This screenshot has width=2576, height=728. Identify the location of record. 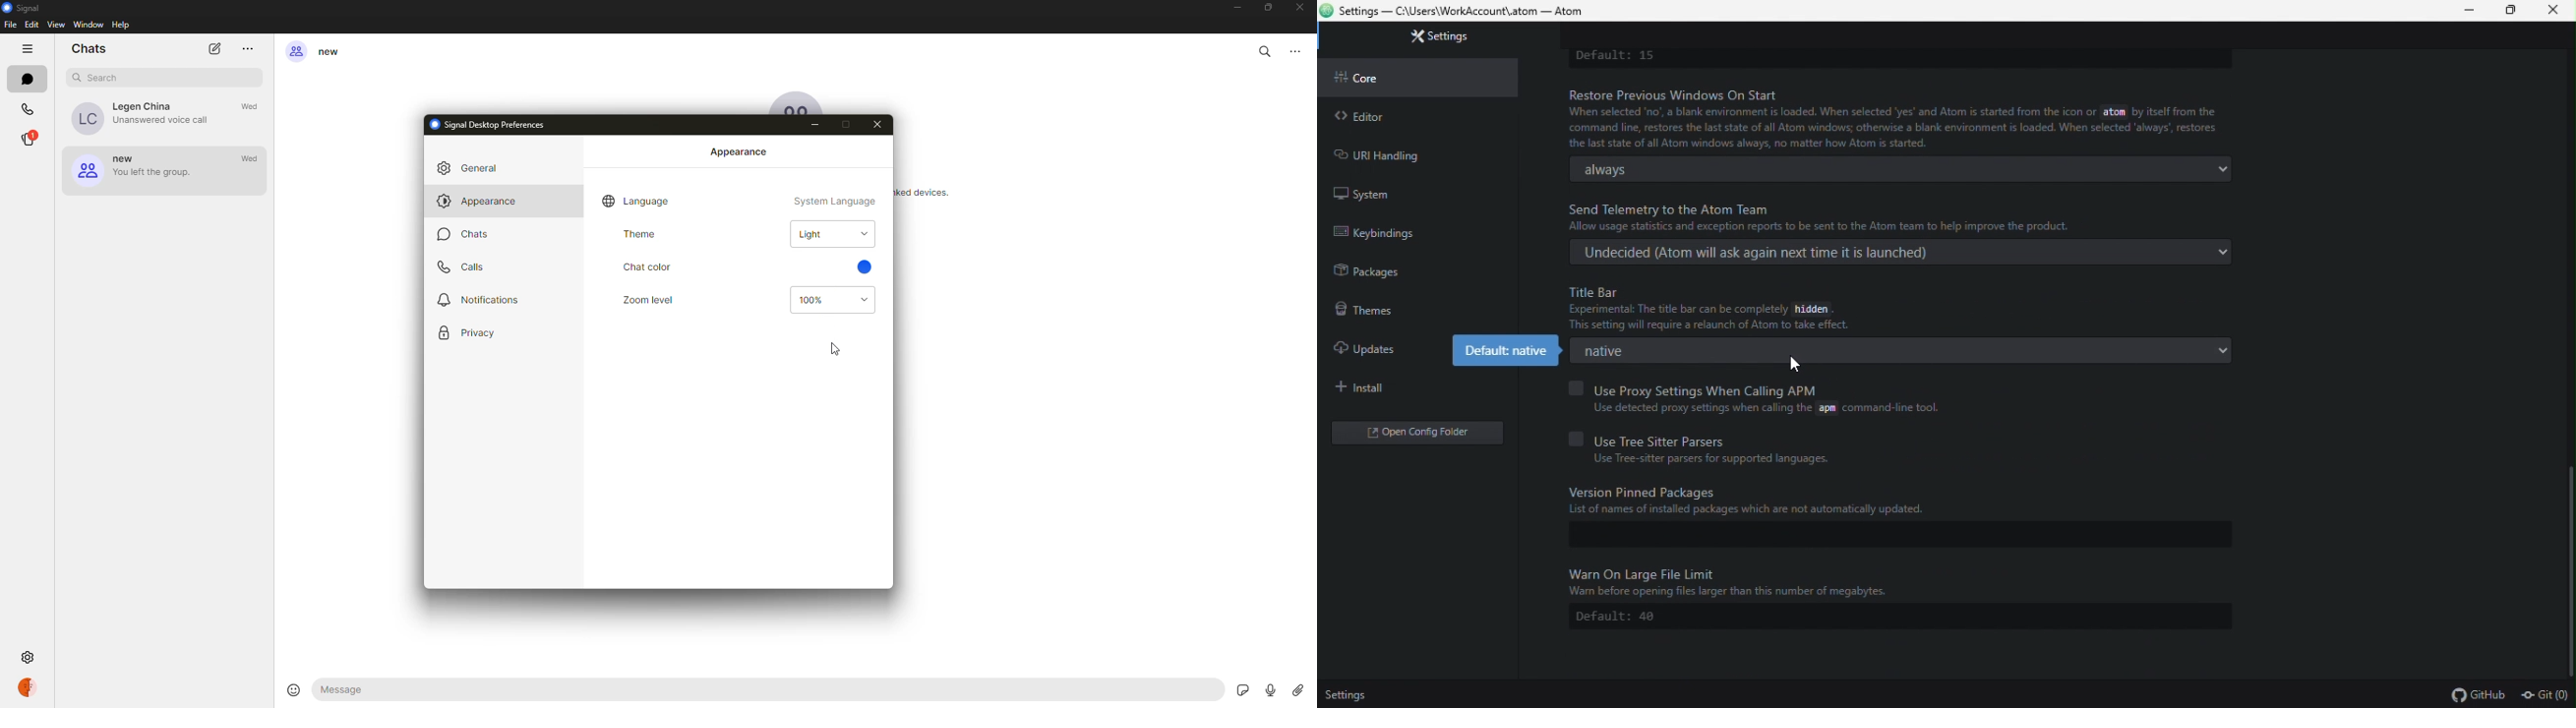
(1270, 690).